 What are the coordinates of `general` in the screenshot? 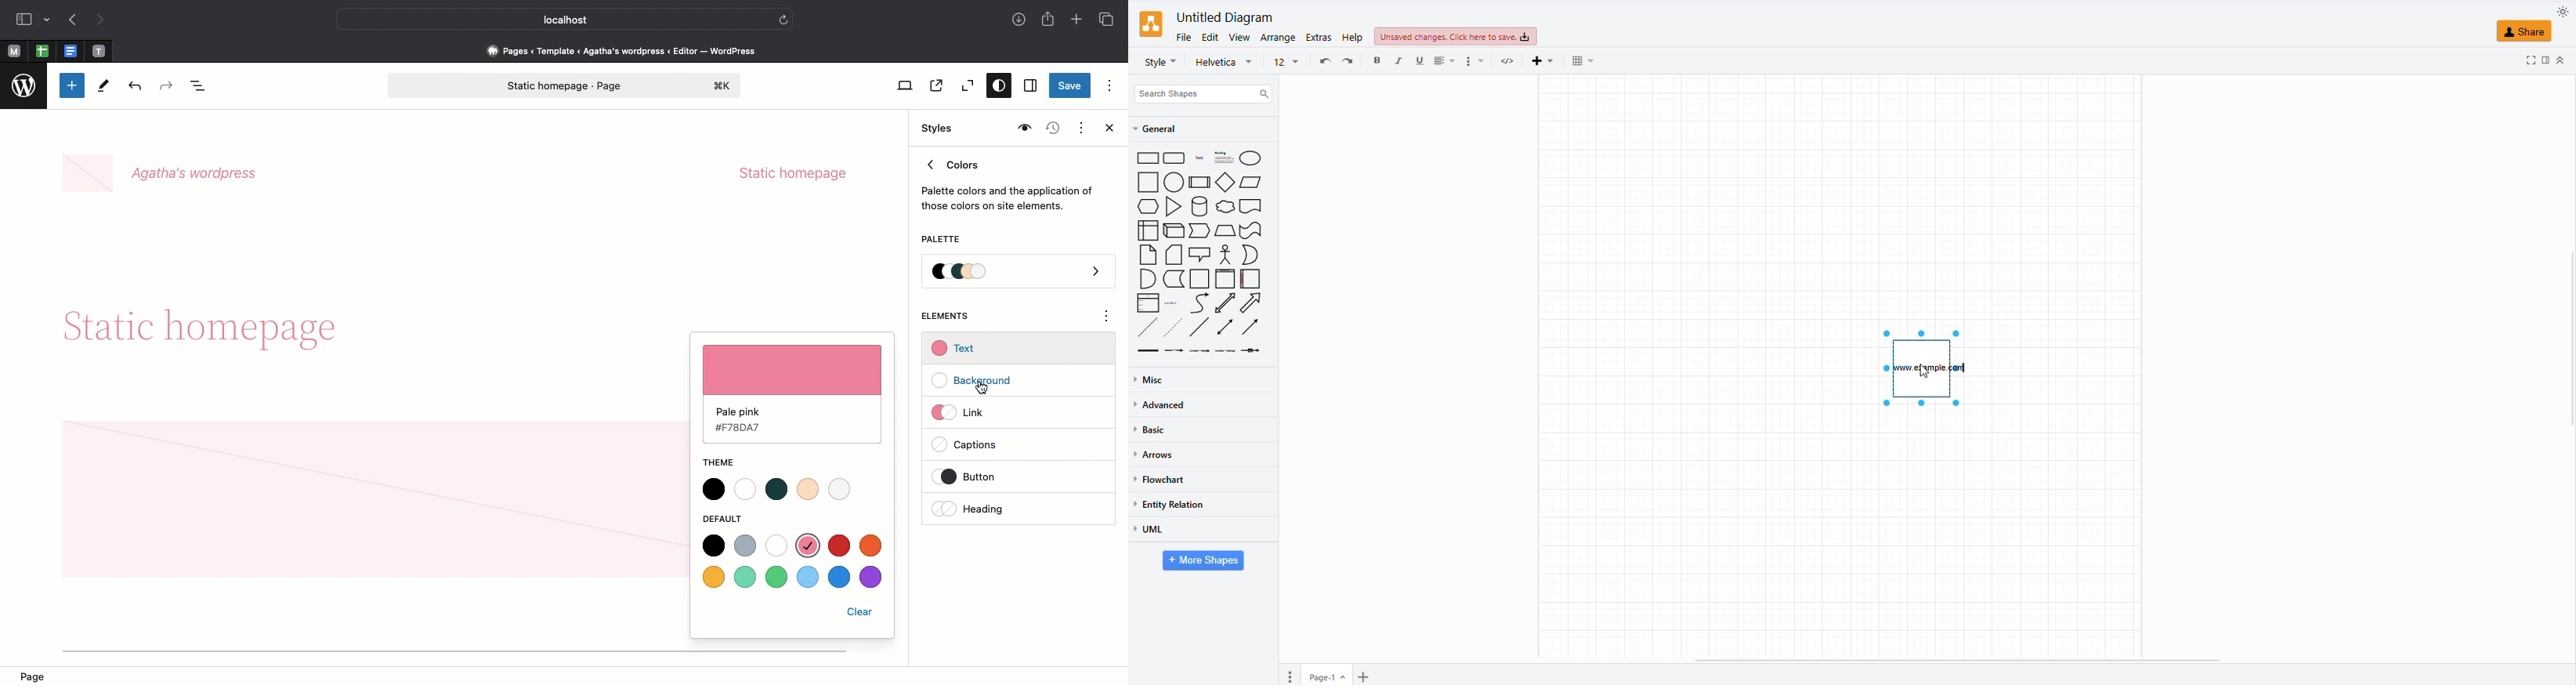 It's located at (1164, 129).